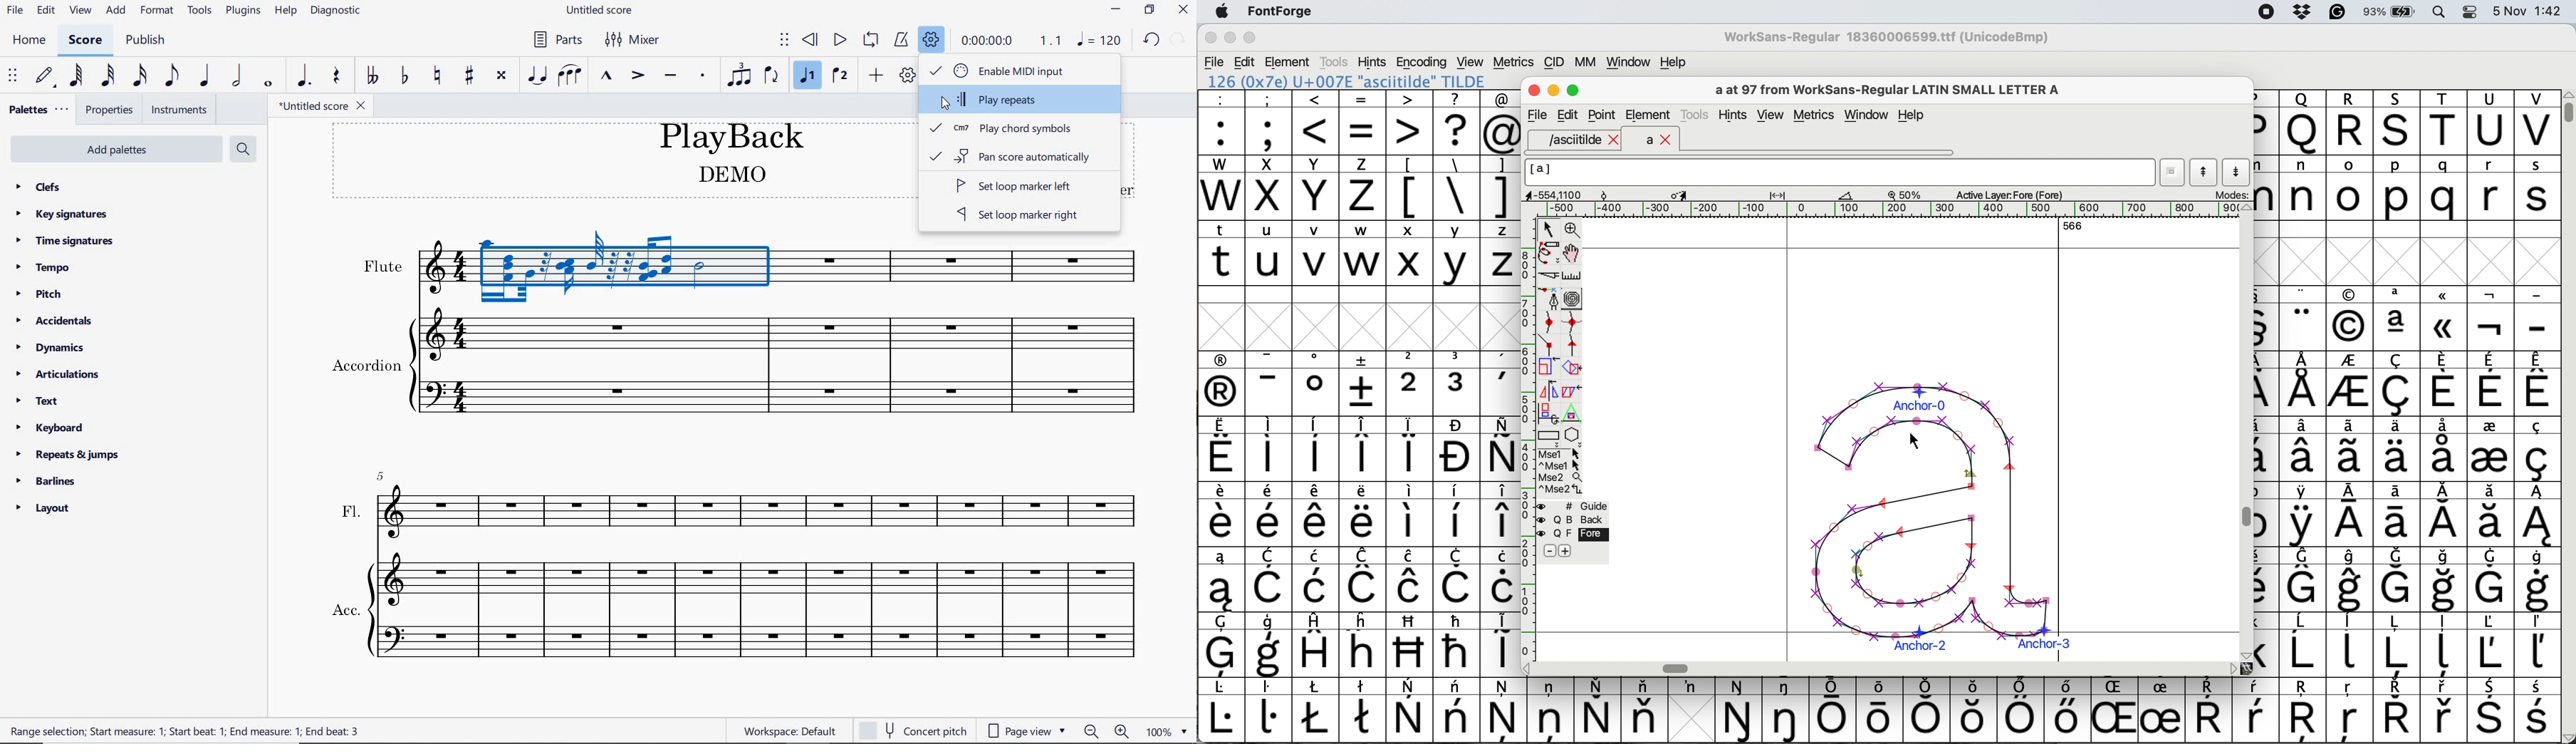 The height and width of the screenshot is (756, 2576). I want to click on cursor, so click(944, 103).